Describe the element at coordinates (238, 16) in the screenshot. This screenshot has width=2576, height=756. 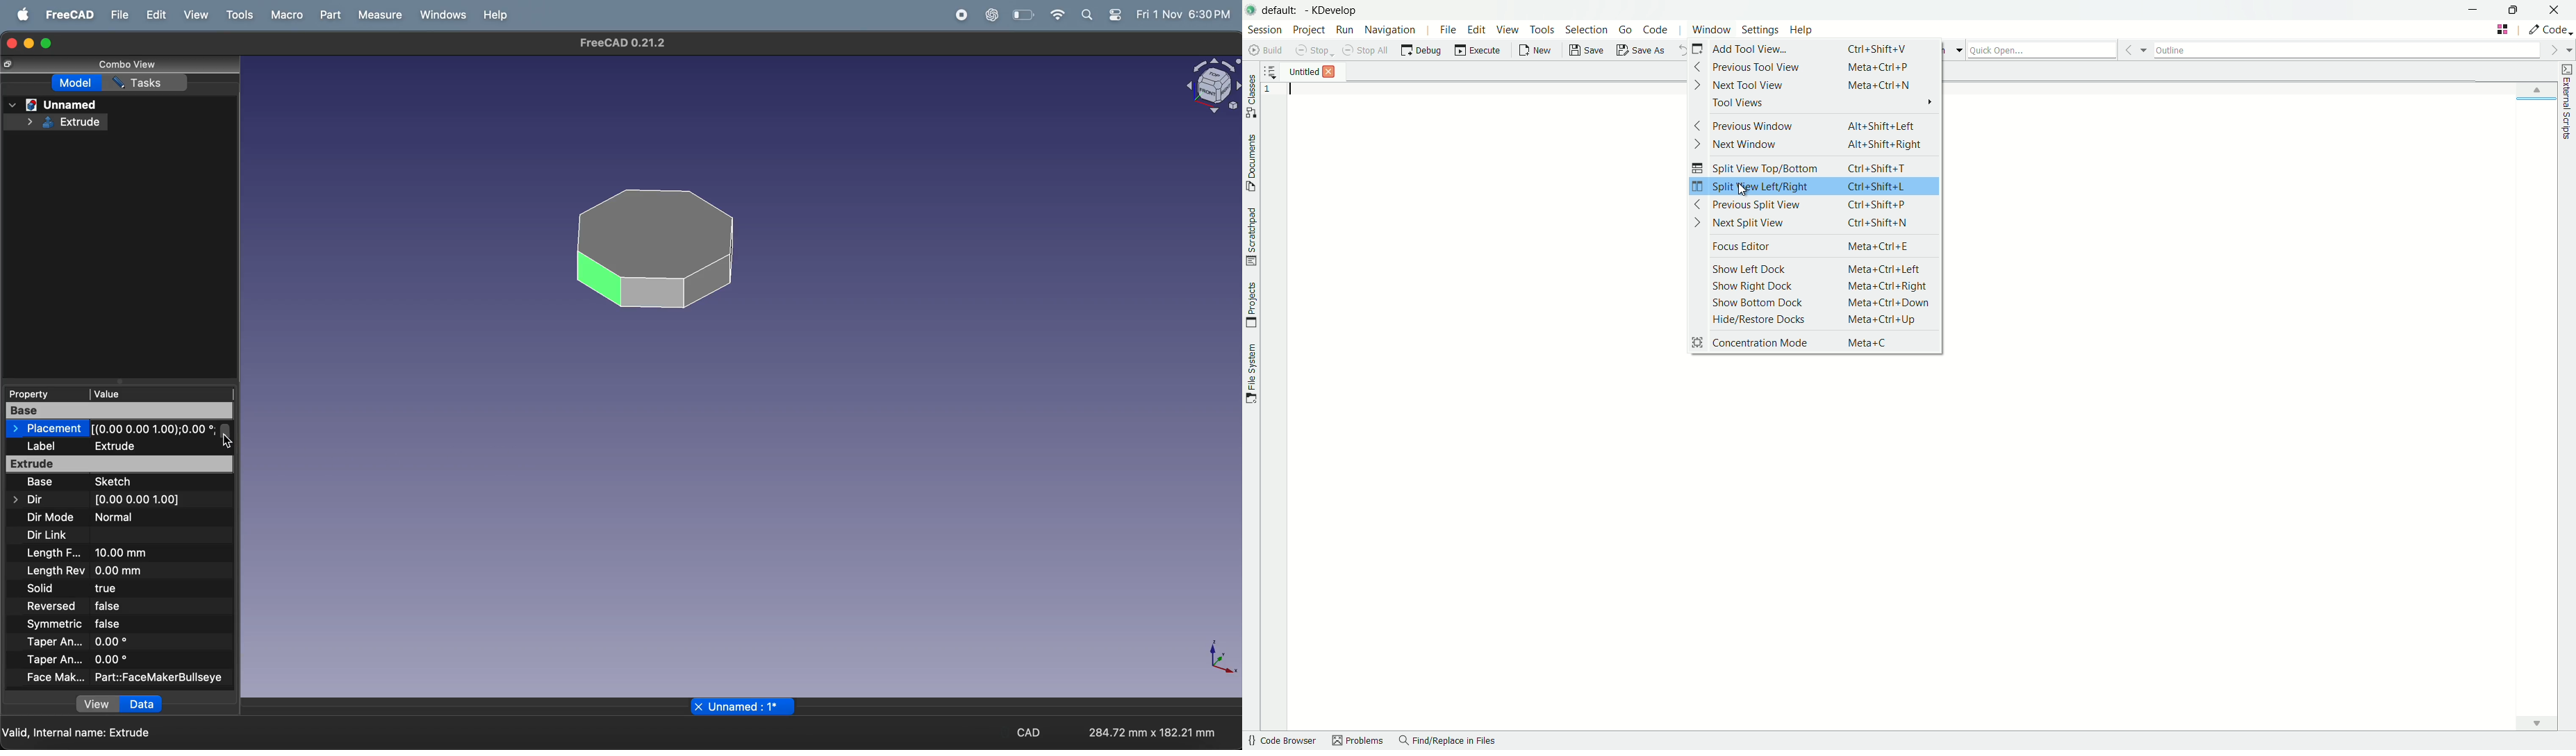
I see `tools` at that location.